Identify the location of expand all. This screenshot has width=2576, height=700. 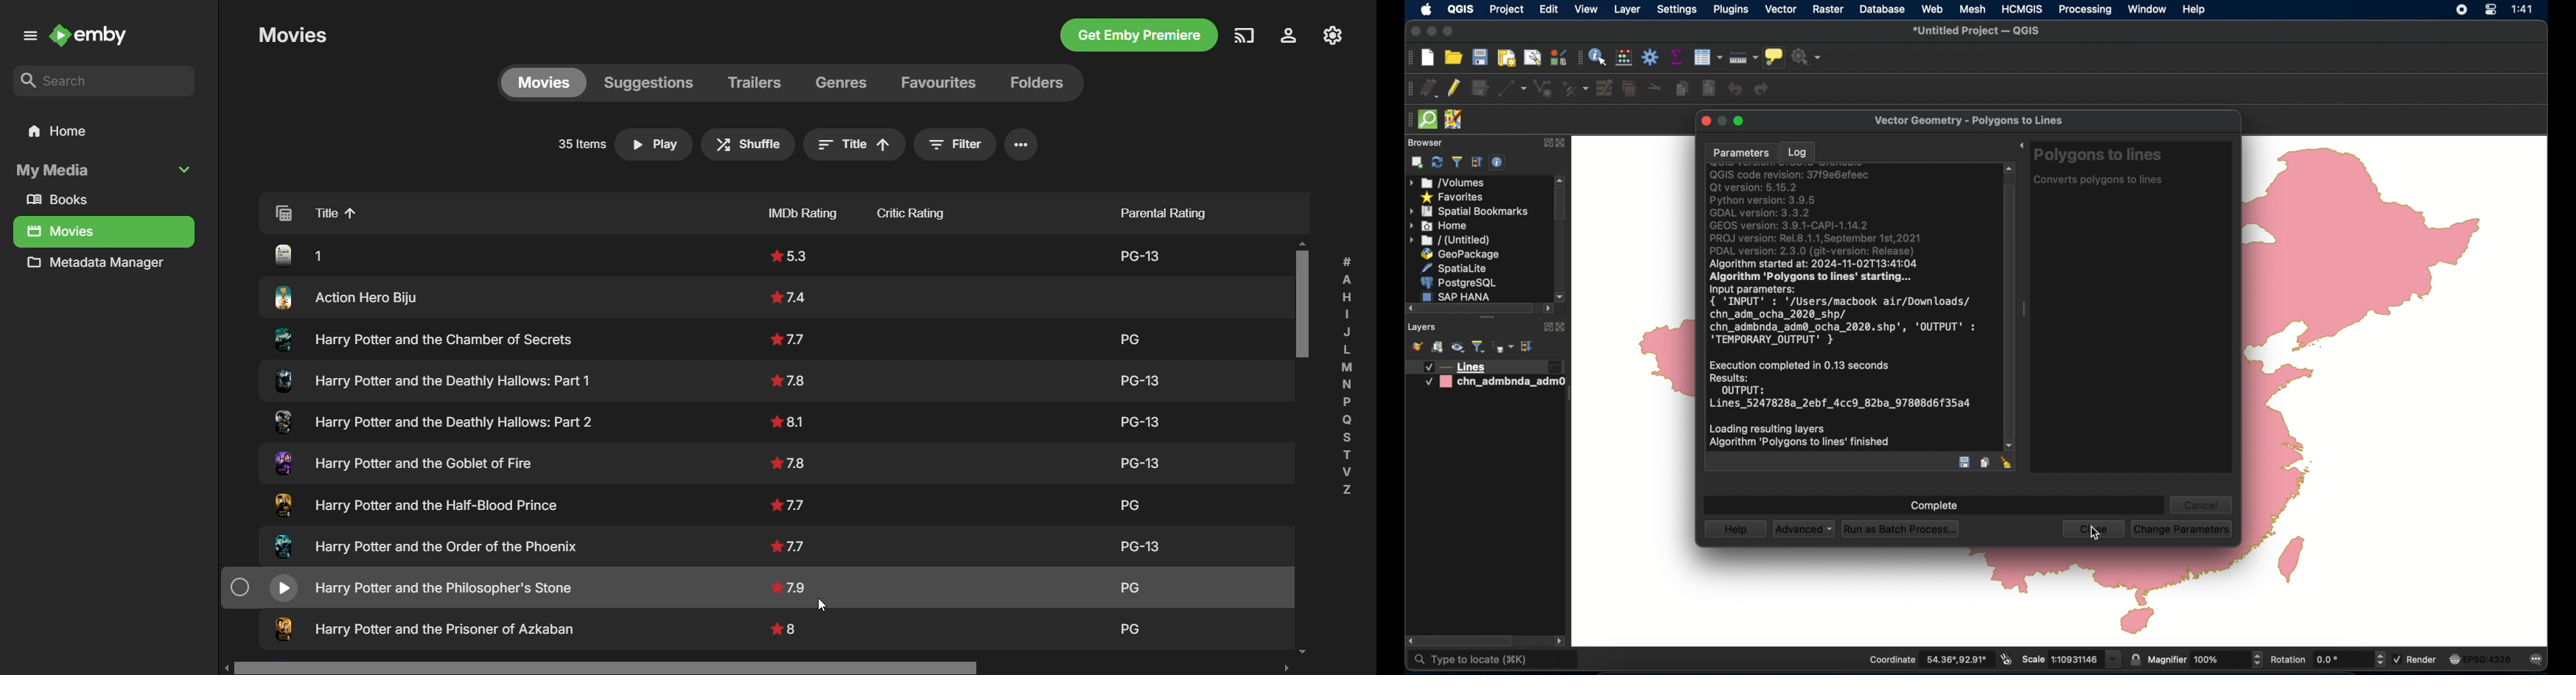
(1477, 162).